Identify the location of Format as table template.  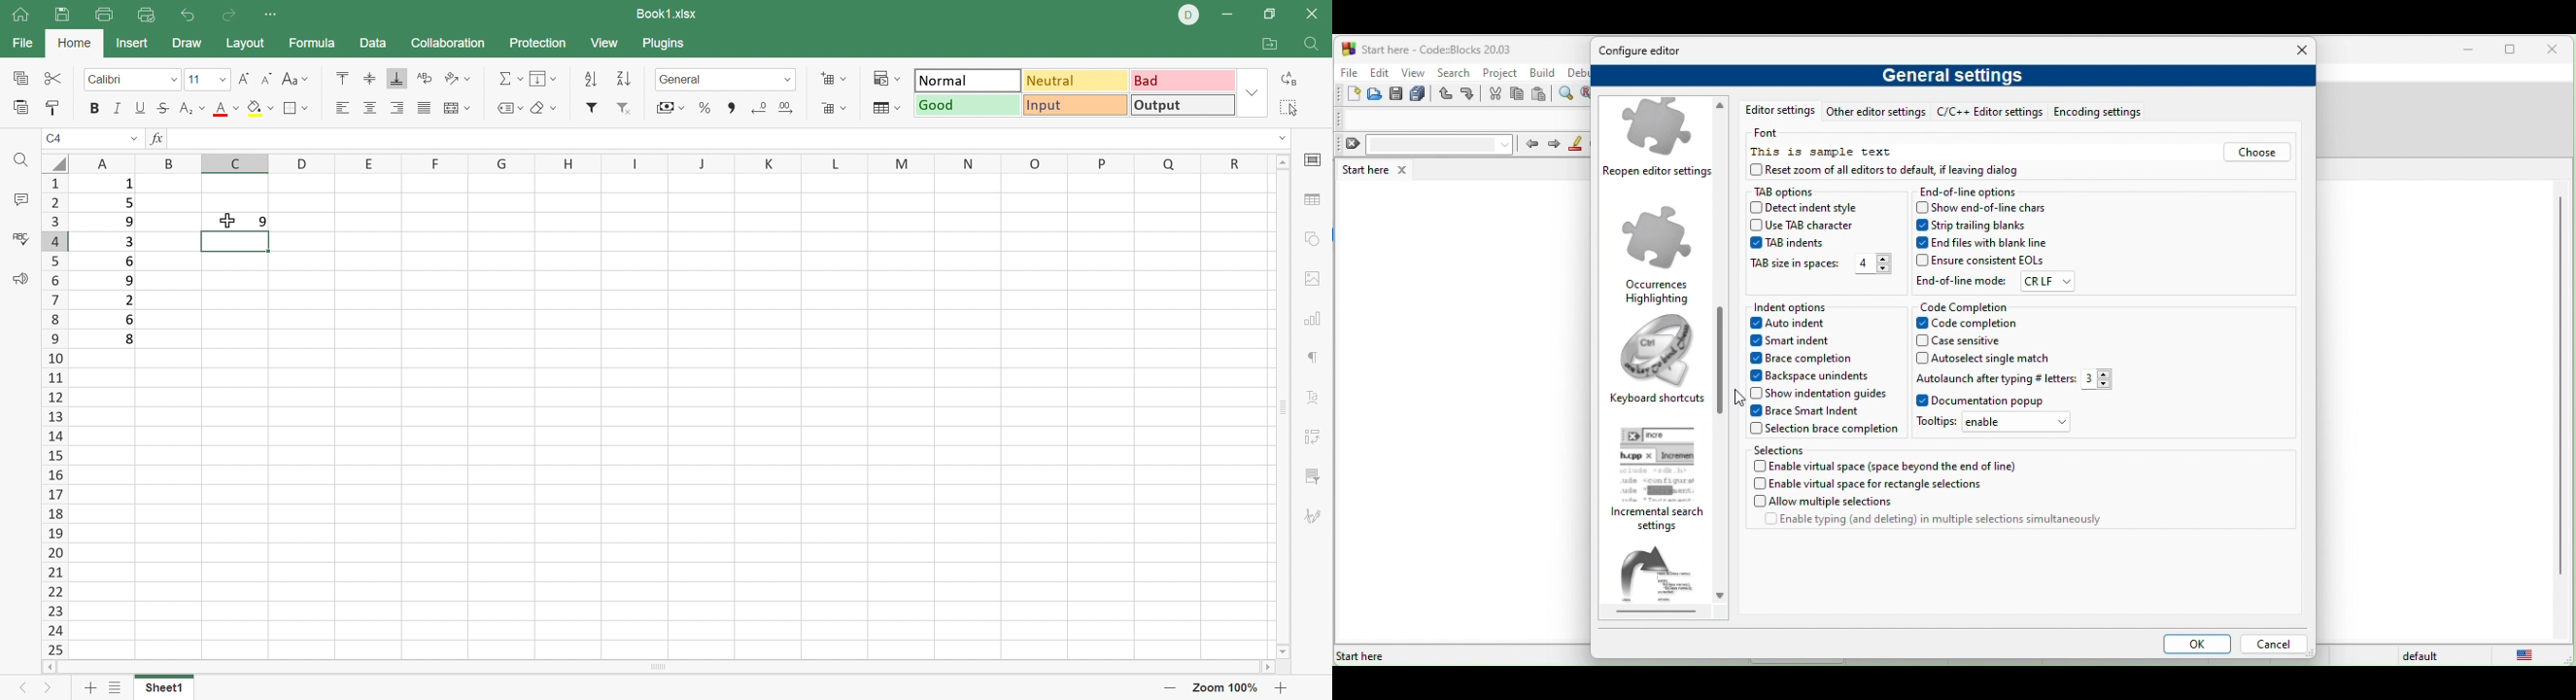
(836, 109).